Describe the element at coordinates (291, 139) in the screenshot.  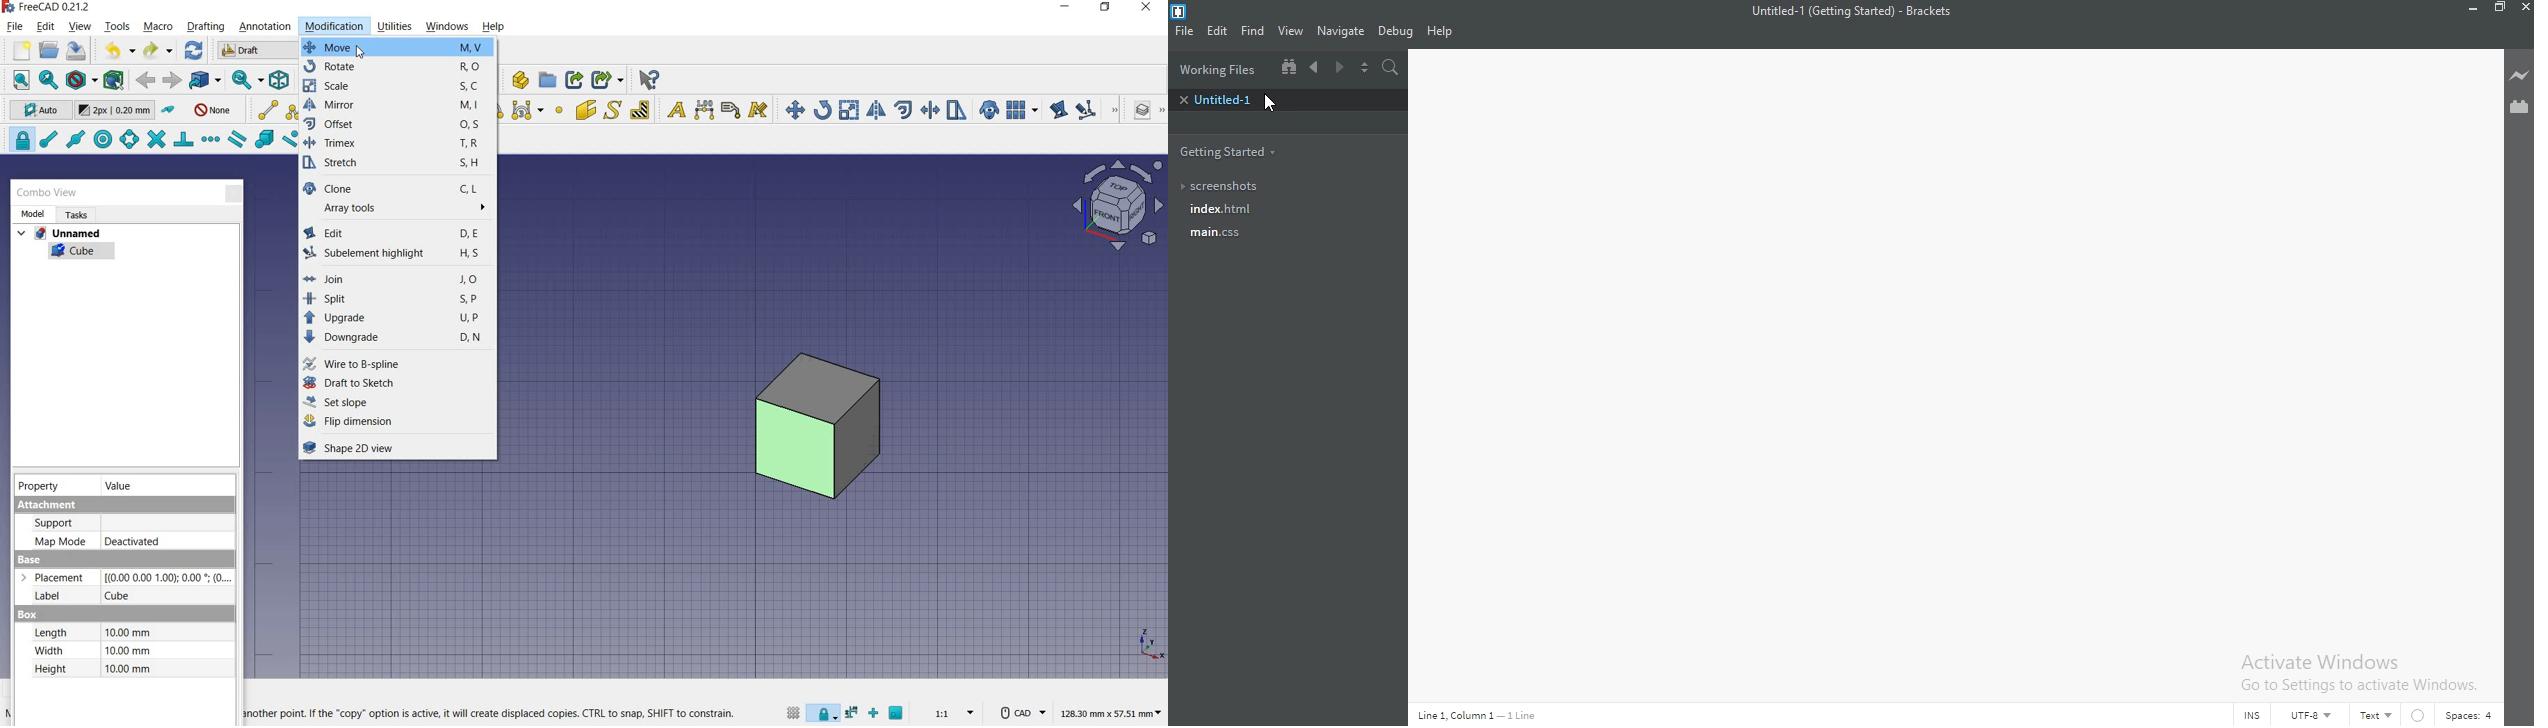
I see `snap near` at that location.